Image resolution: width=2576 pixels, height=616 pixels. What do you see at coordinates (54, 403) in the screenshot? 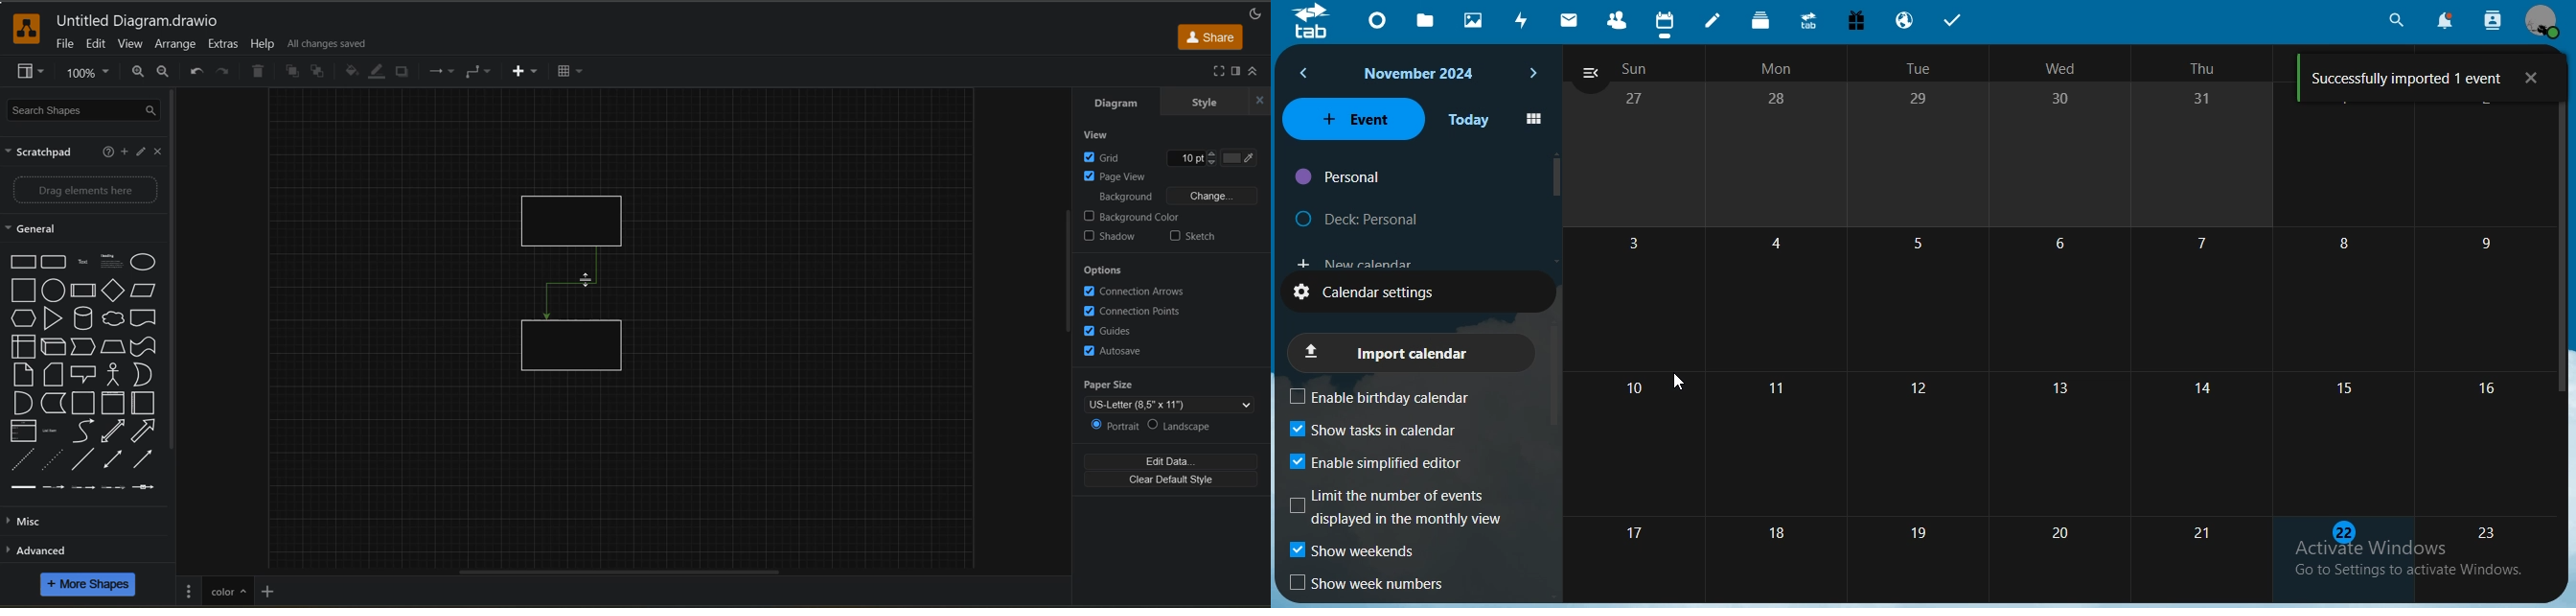
I see `Data Storage` at bounding box center [54, 403].